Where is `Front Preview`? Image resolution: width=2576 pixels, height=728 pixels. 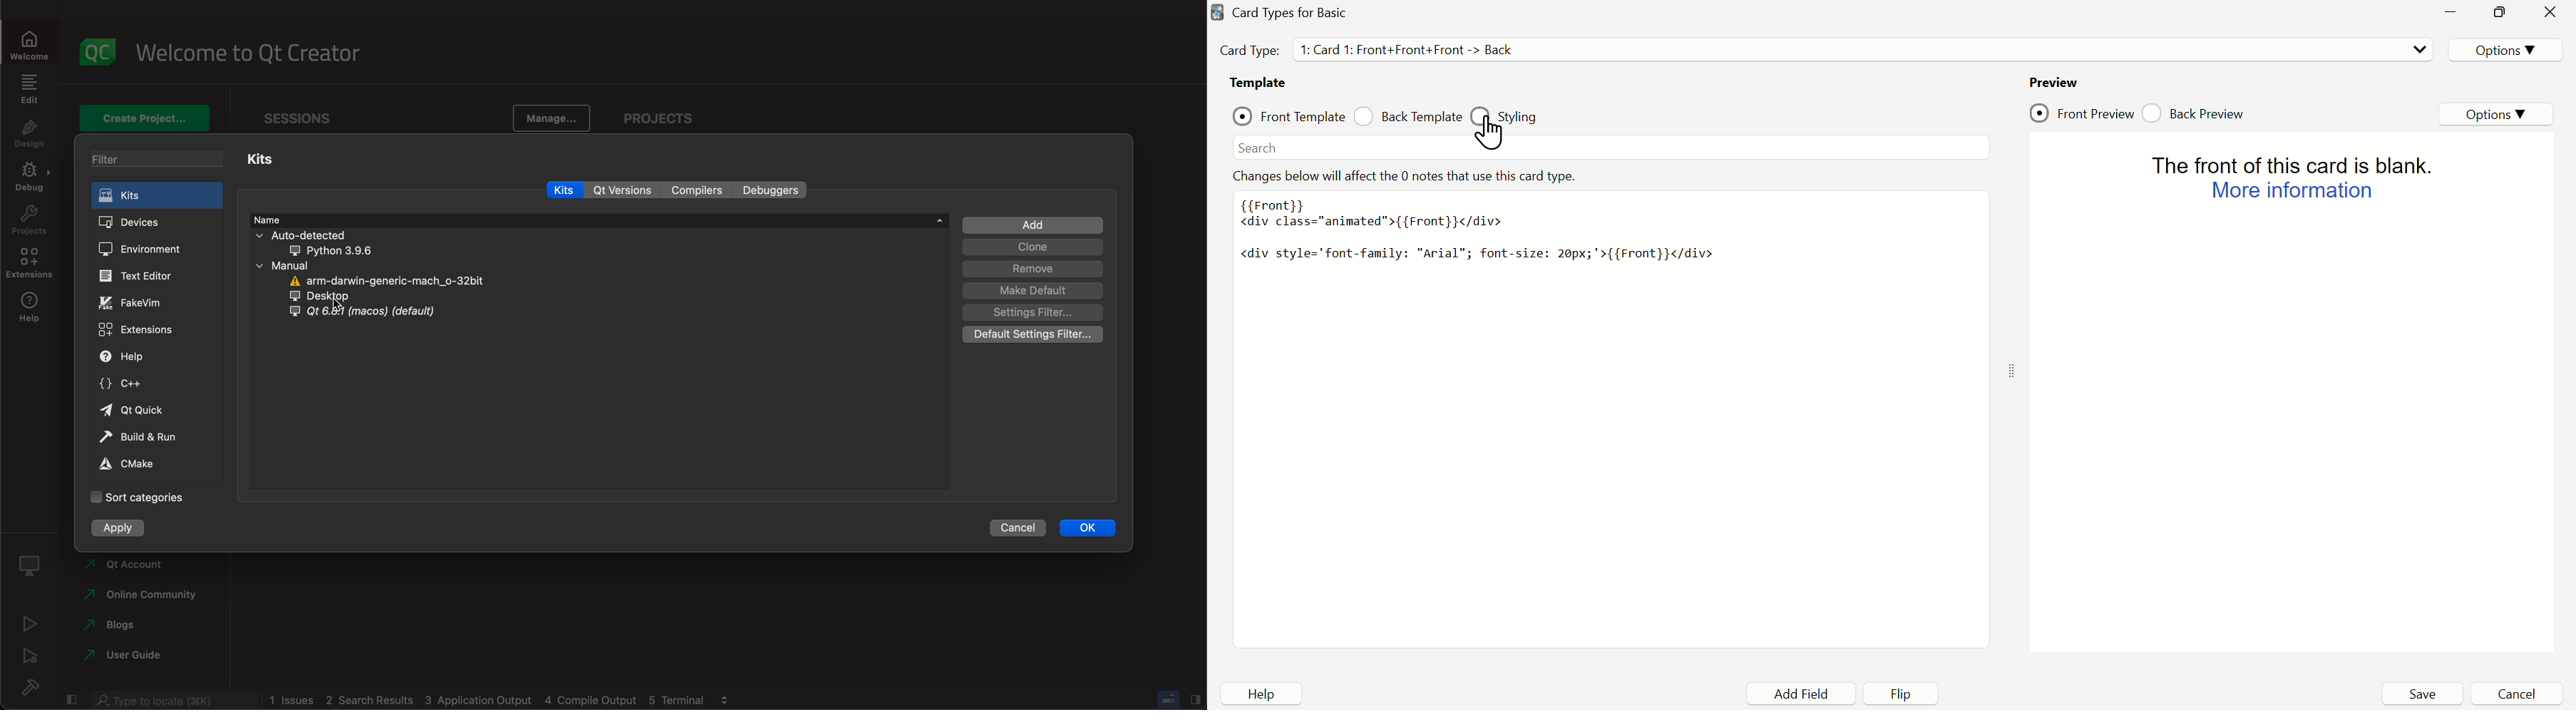 Front Preview is located at coordinates (2082, 113).